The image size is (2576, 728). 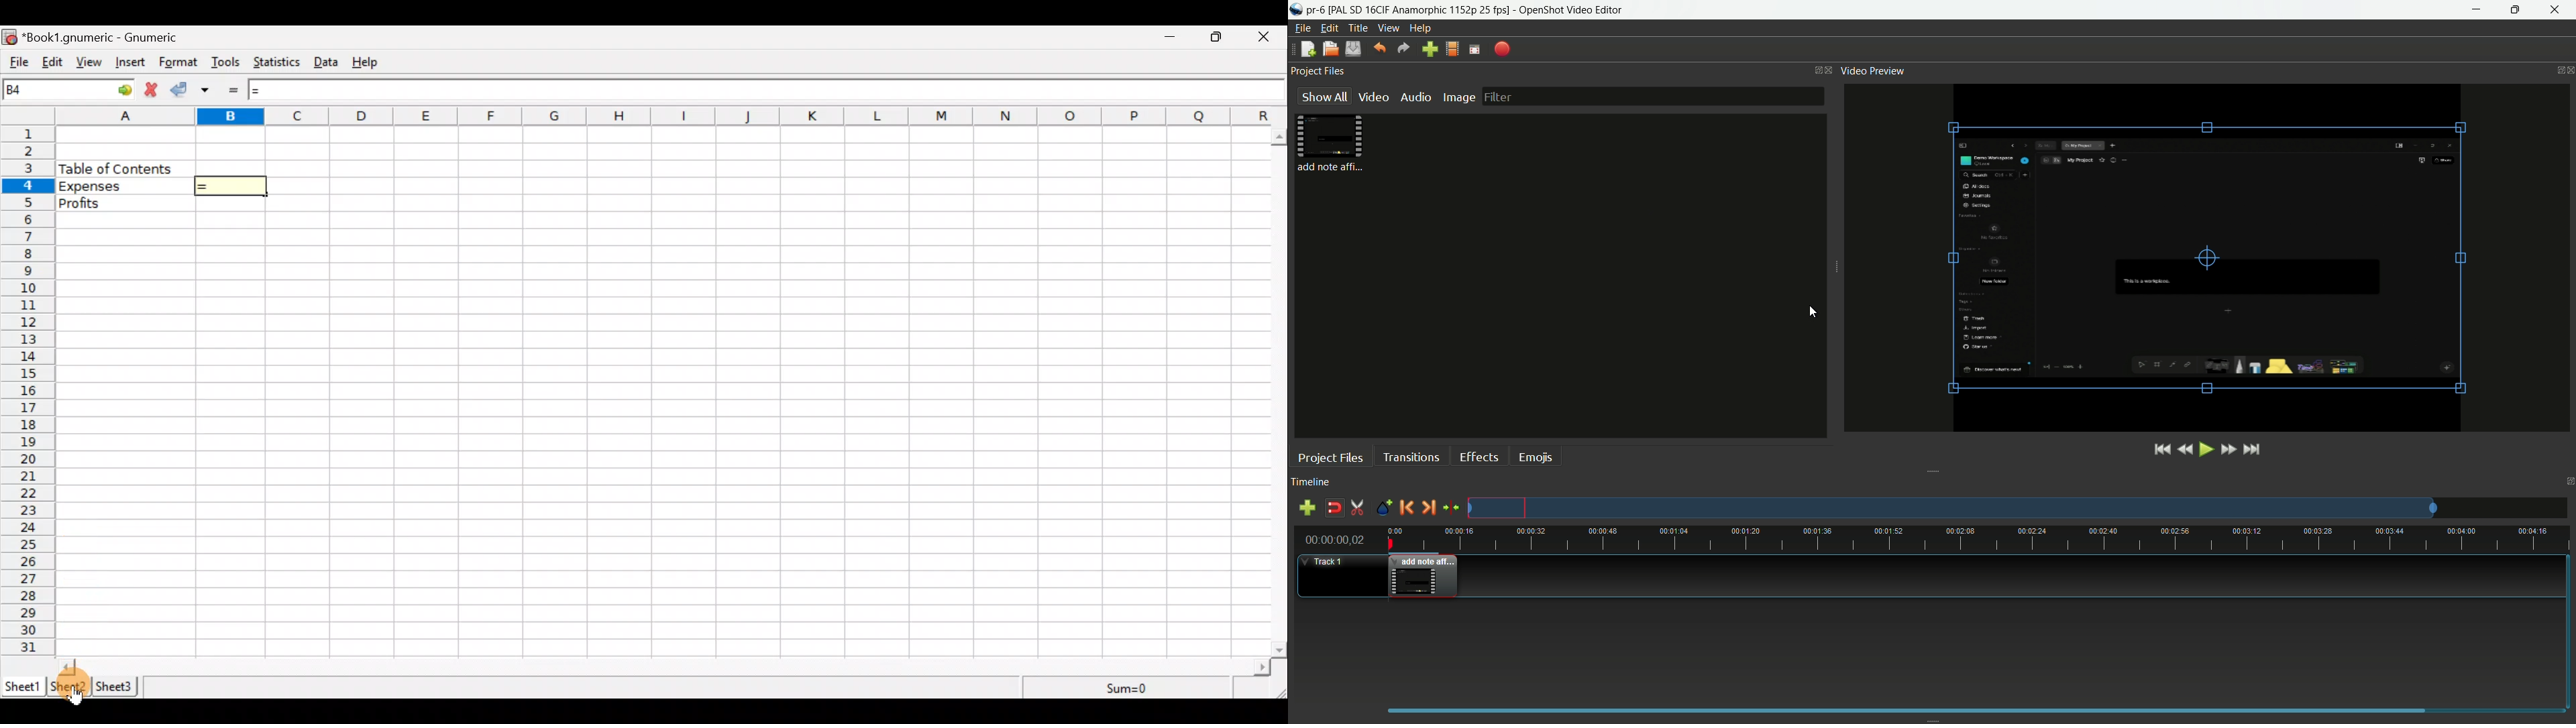 I want to click on Format, so click(x=178, y=63).